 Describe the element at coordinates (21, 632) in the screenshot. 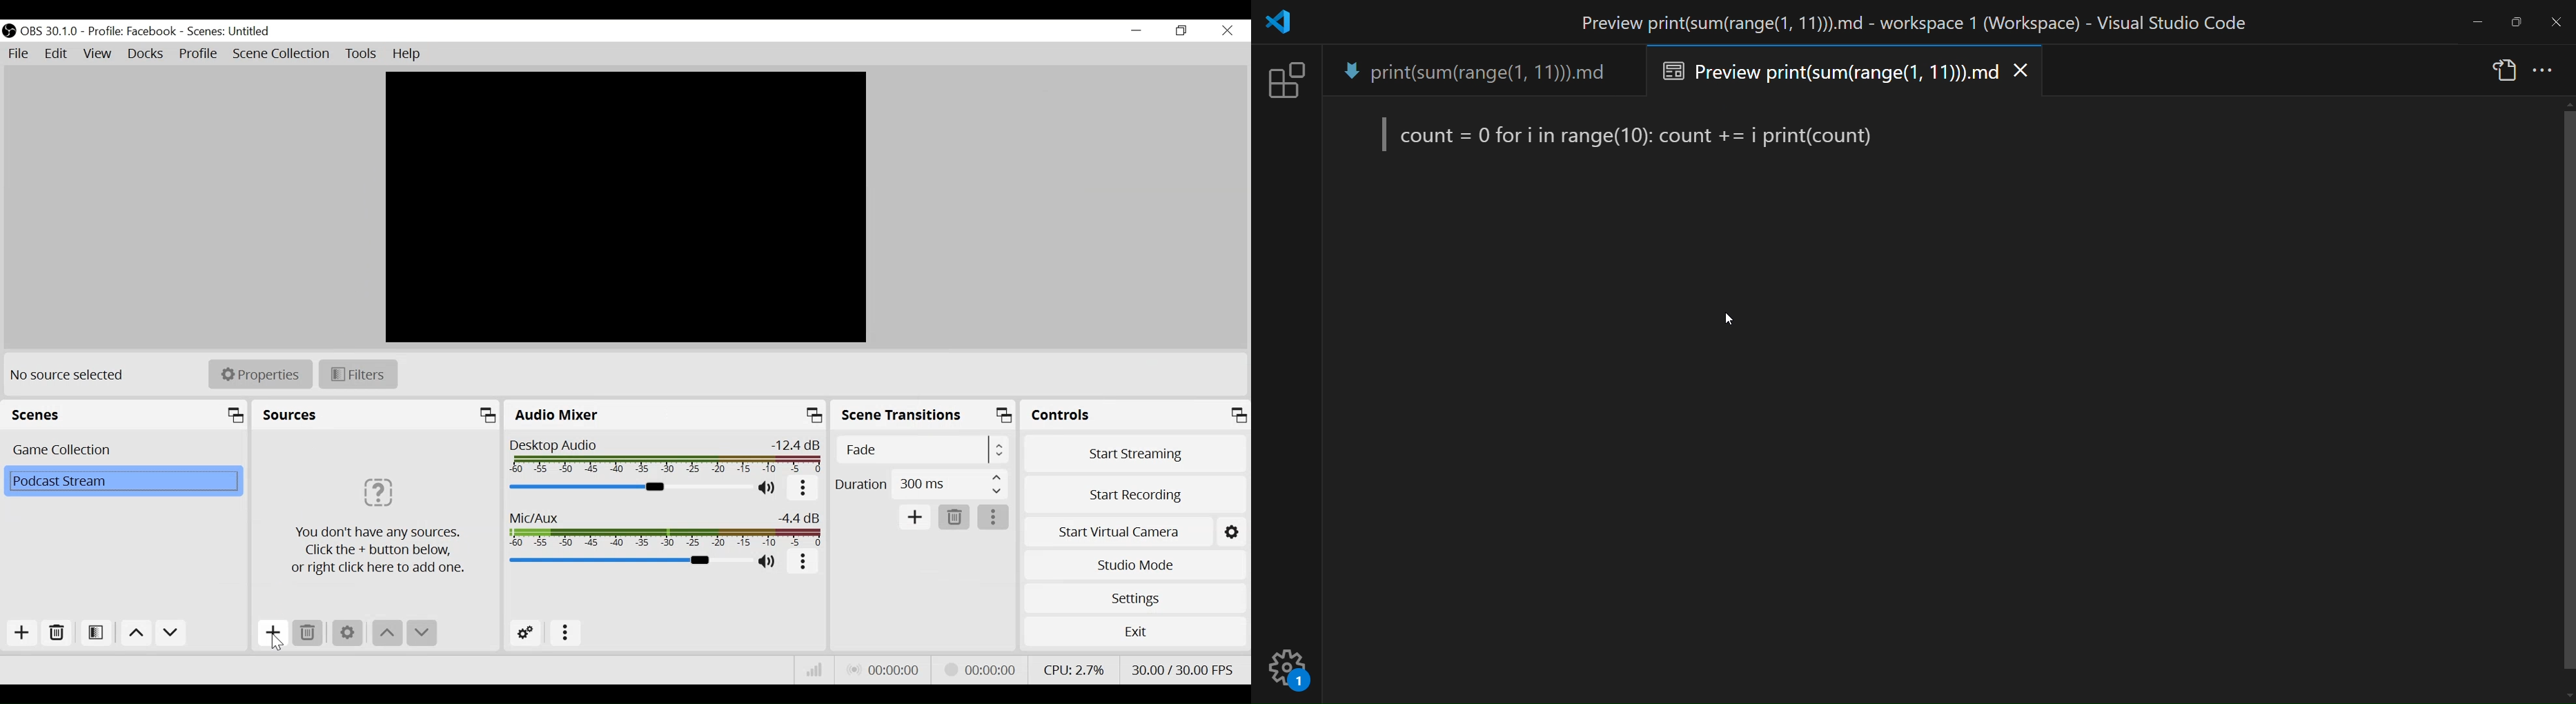

I see `Add` at that location.